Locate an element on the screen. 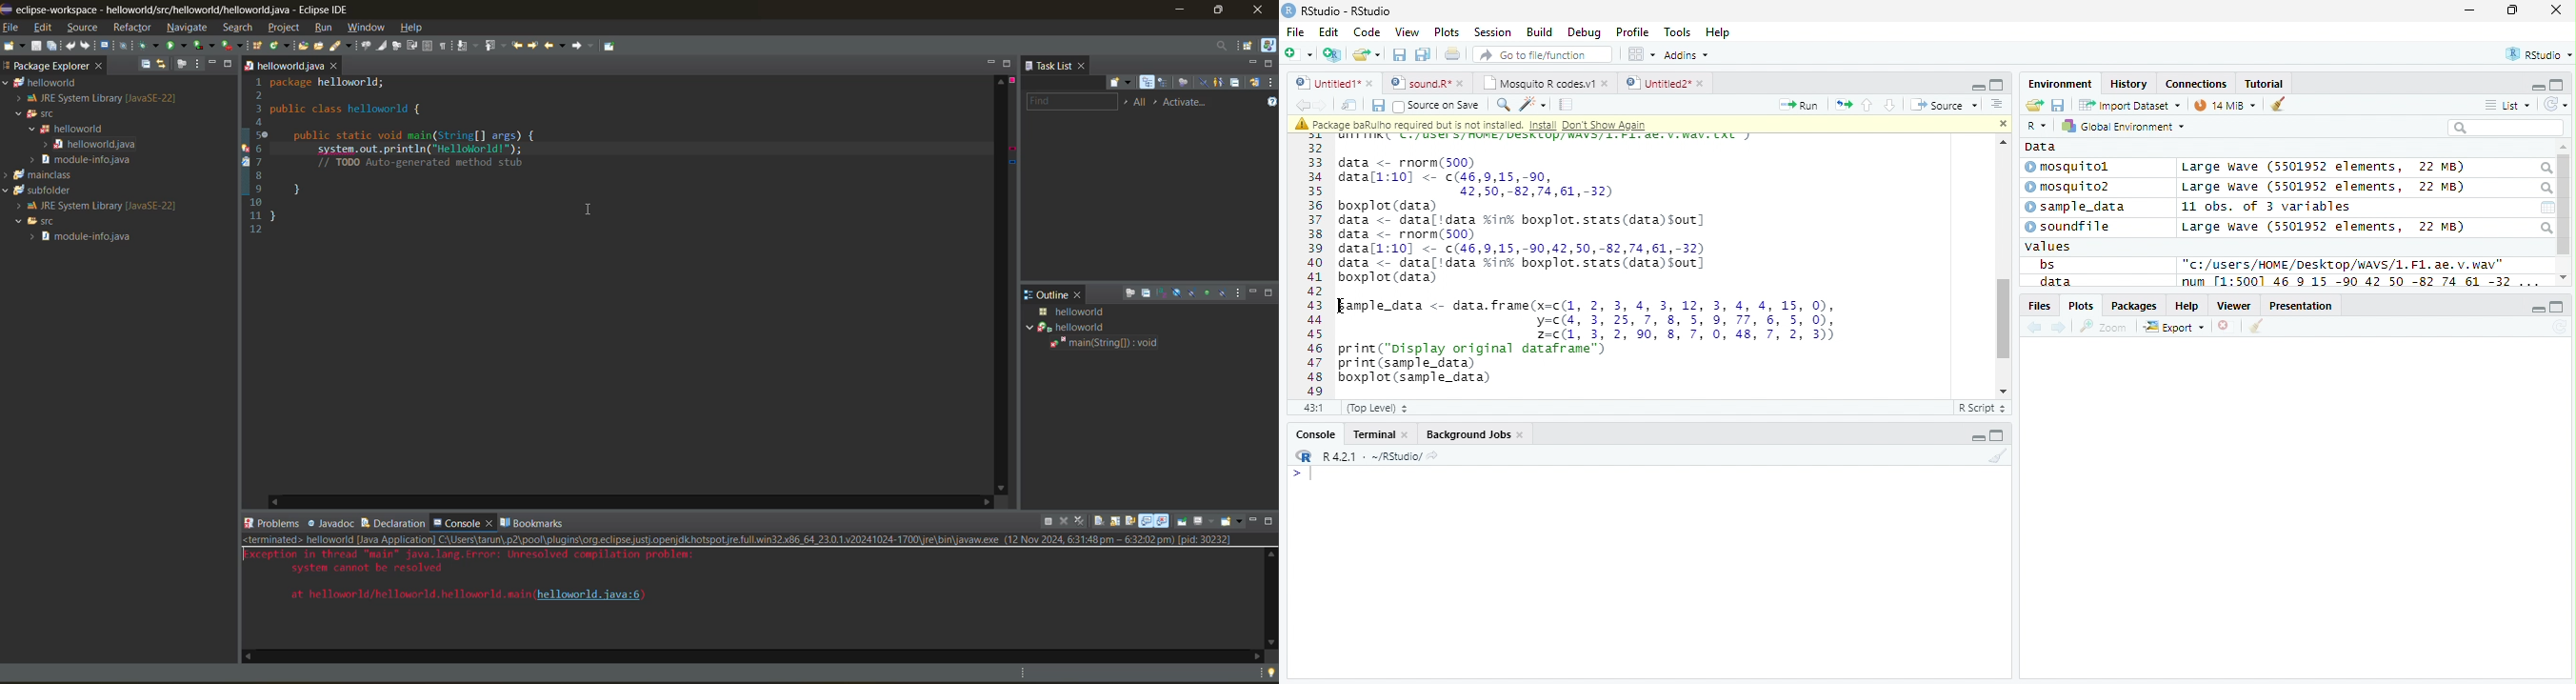 Image resolution: width=2576 pixels, height=700 pixels. Plots is located at coordinates (2080, 306).